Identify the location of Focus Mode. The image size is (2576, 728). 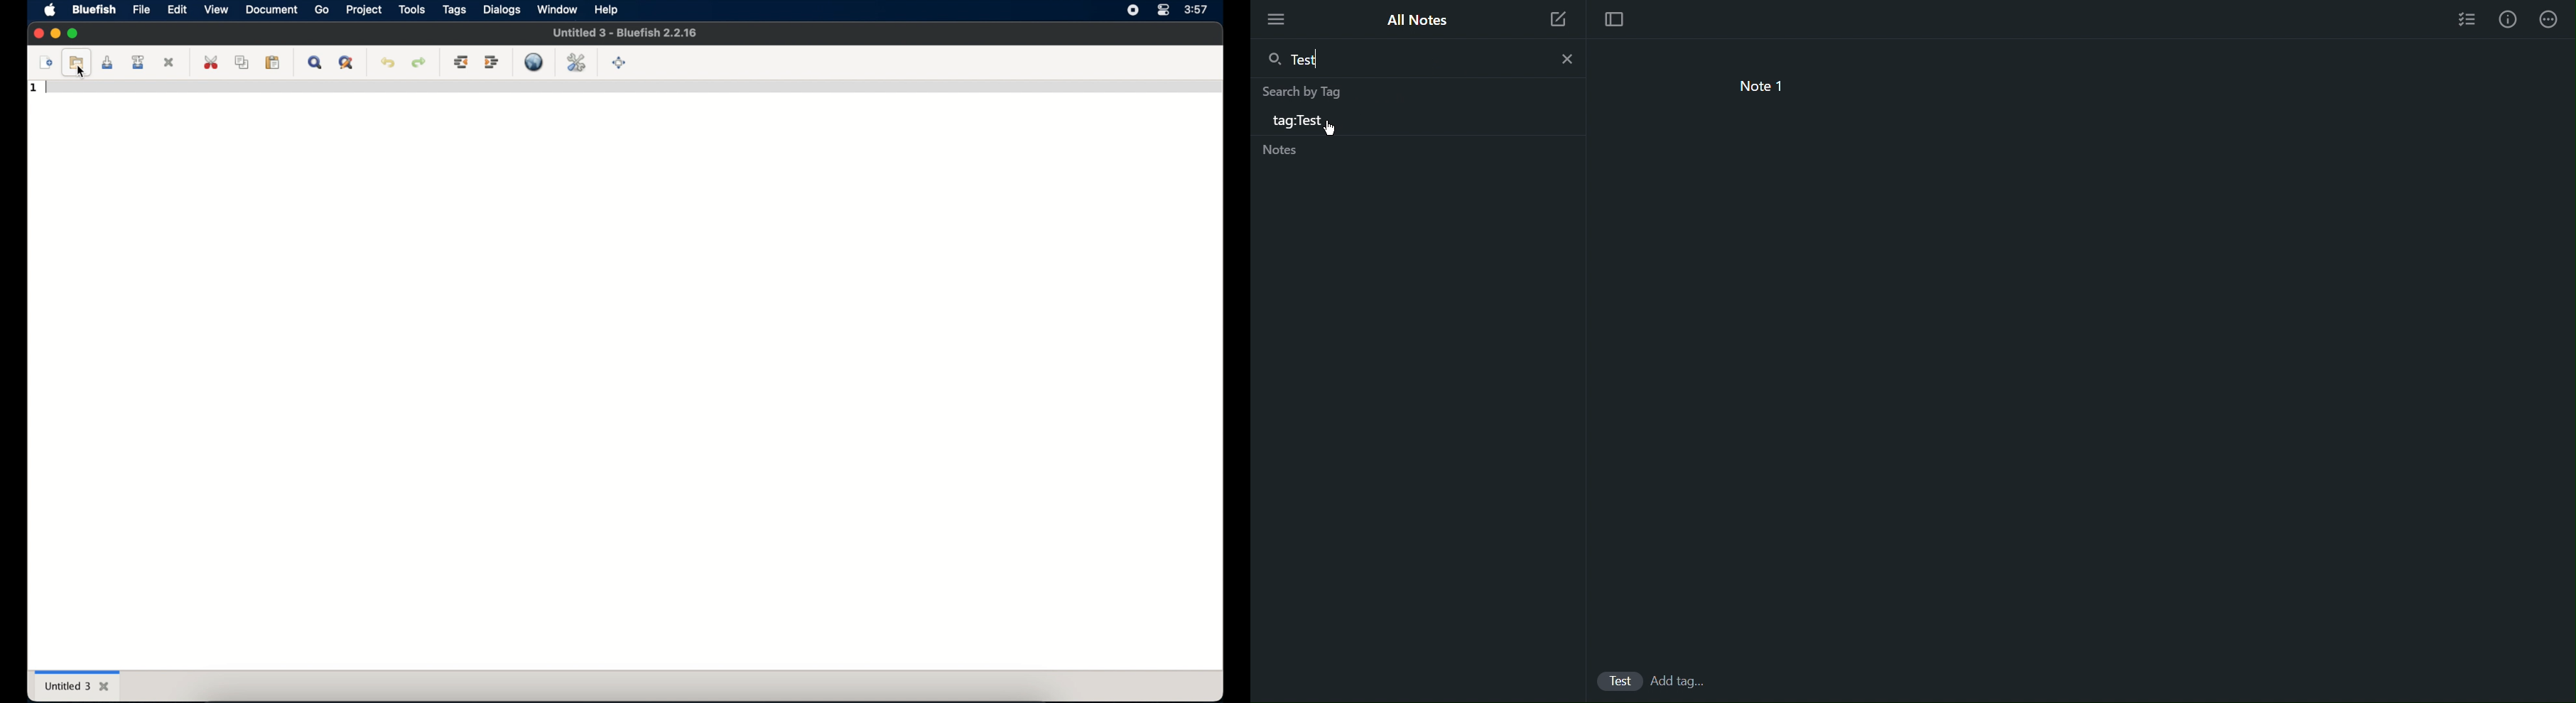
(1613, 21).